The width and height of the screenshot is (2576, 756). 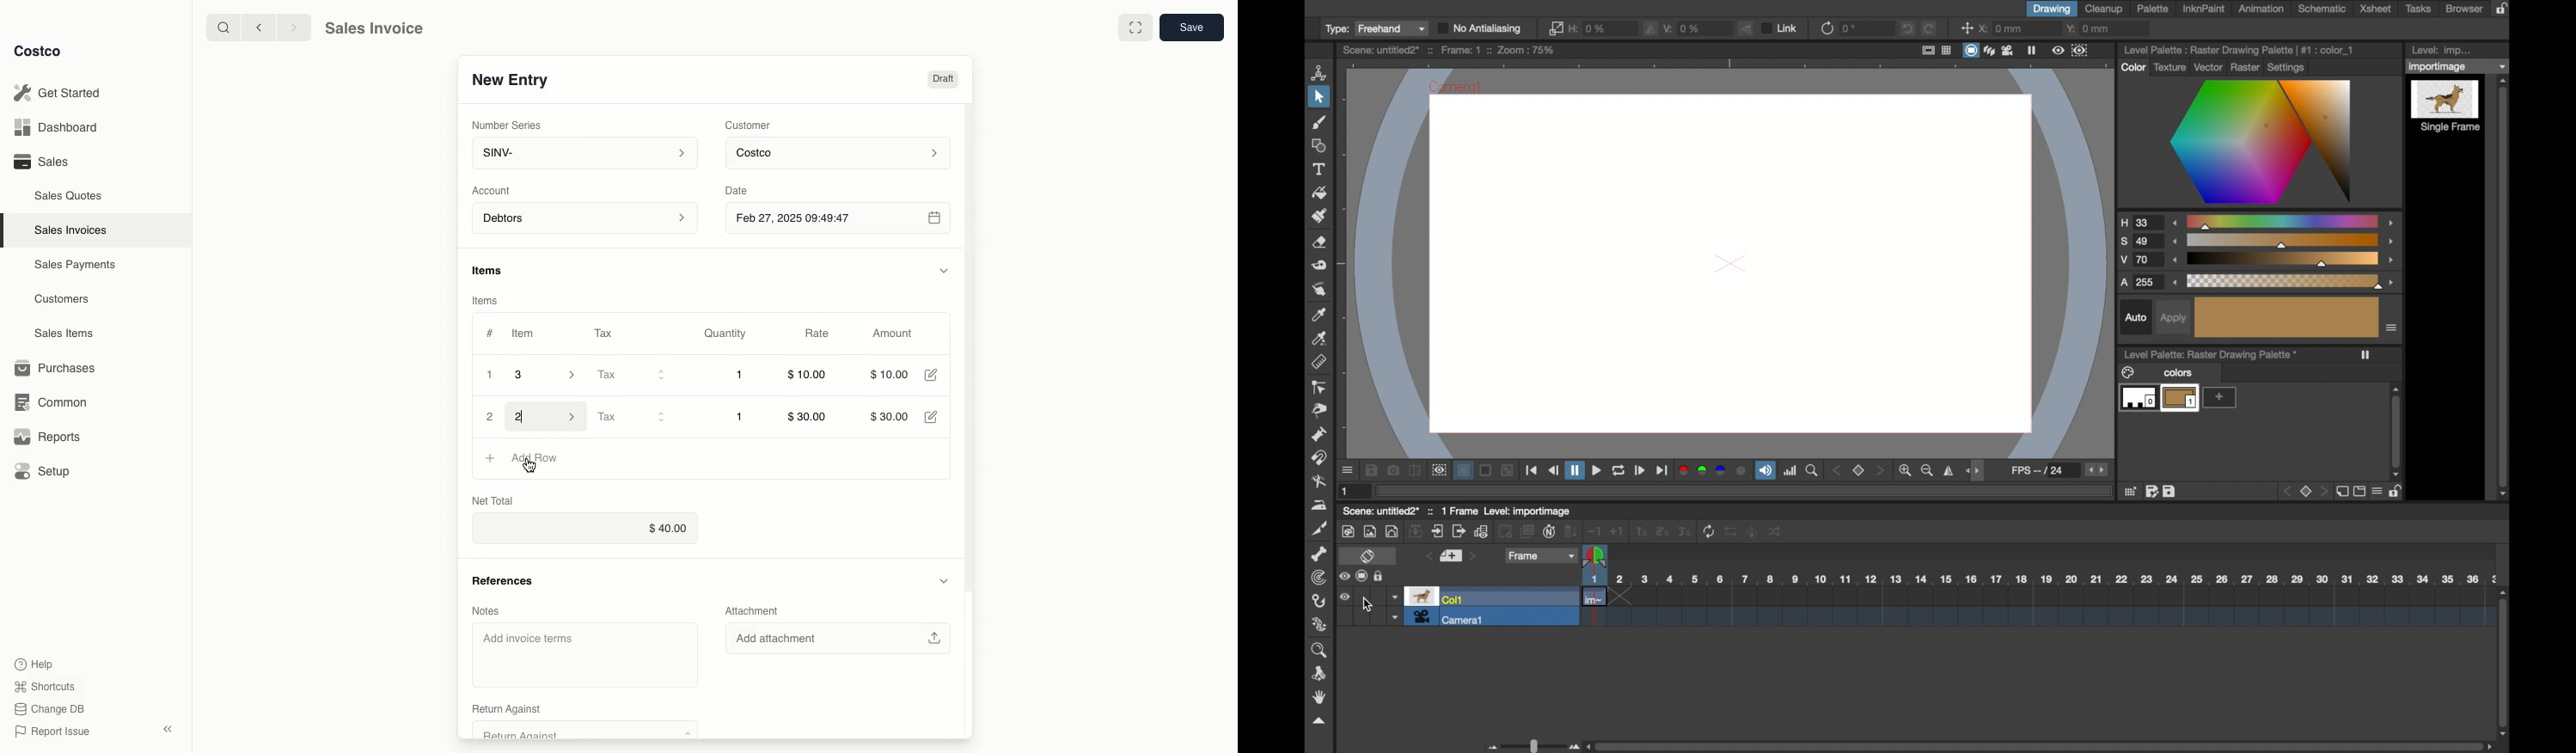 I want to click on Hide, so click(x=942, y=579).